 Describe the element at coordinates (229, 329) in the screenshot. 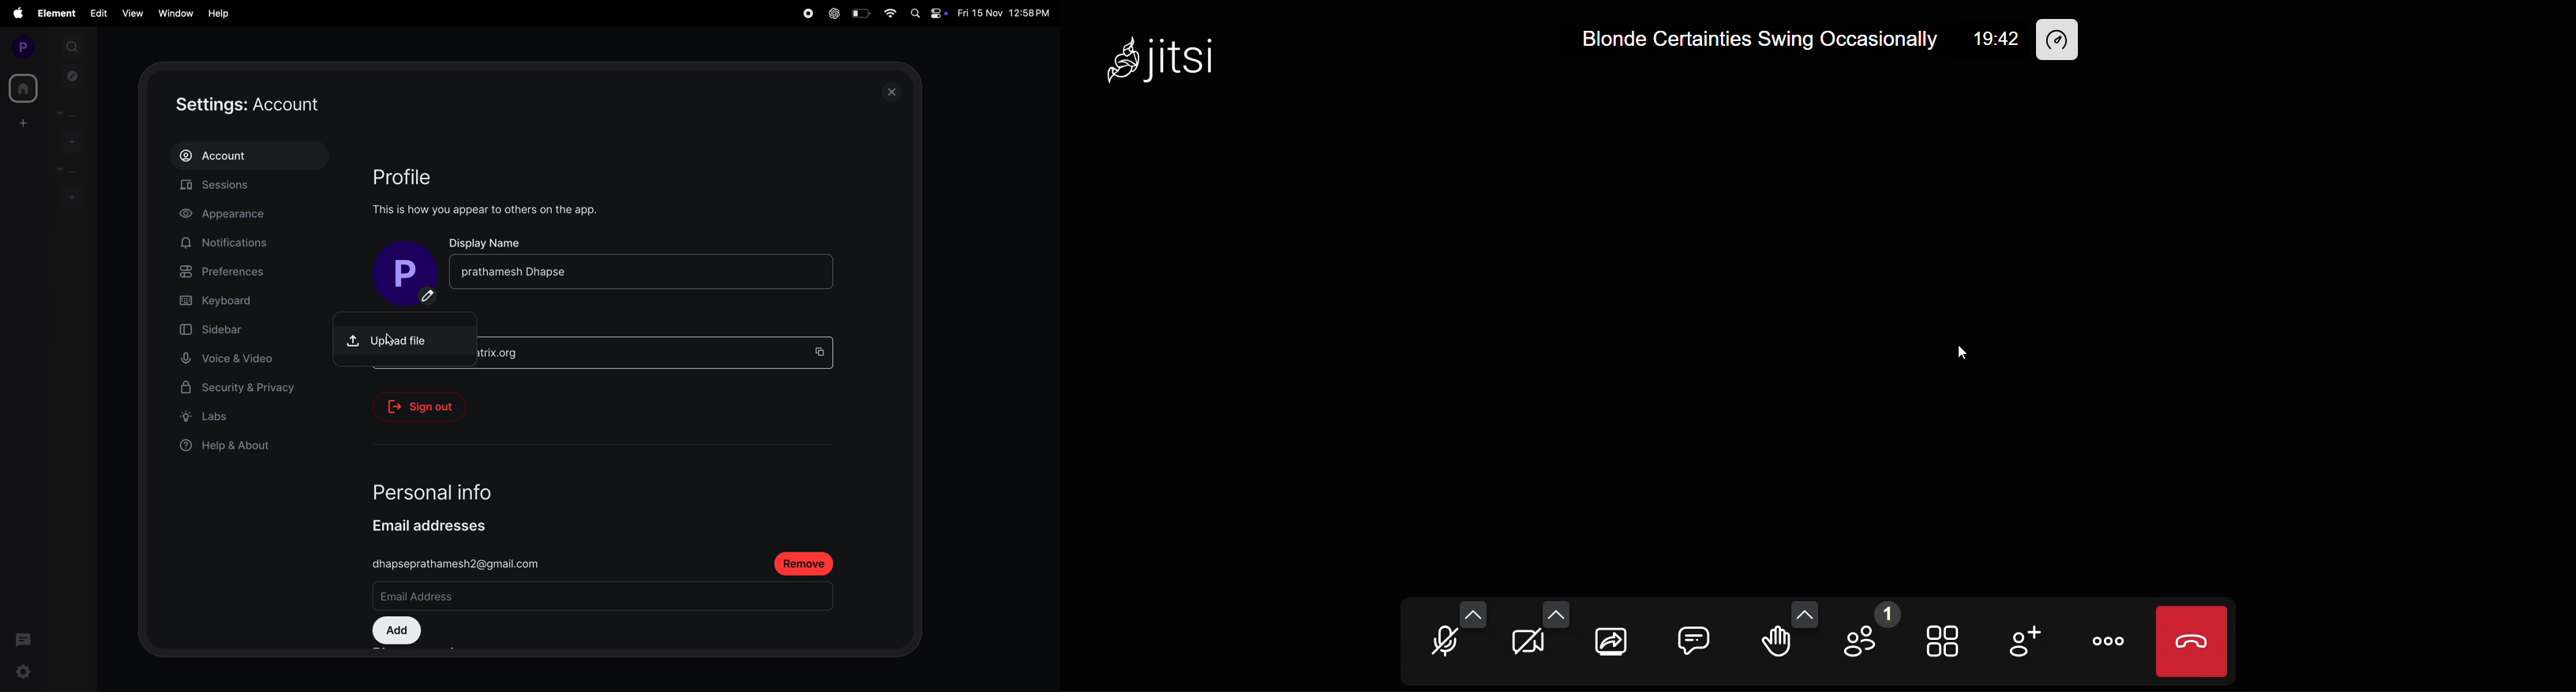

I see `sidebar` at that location.